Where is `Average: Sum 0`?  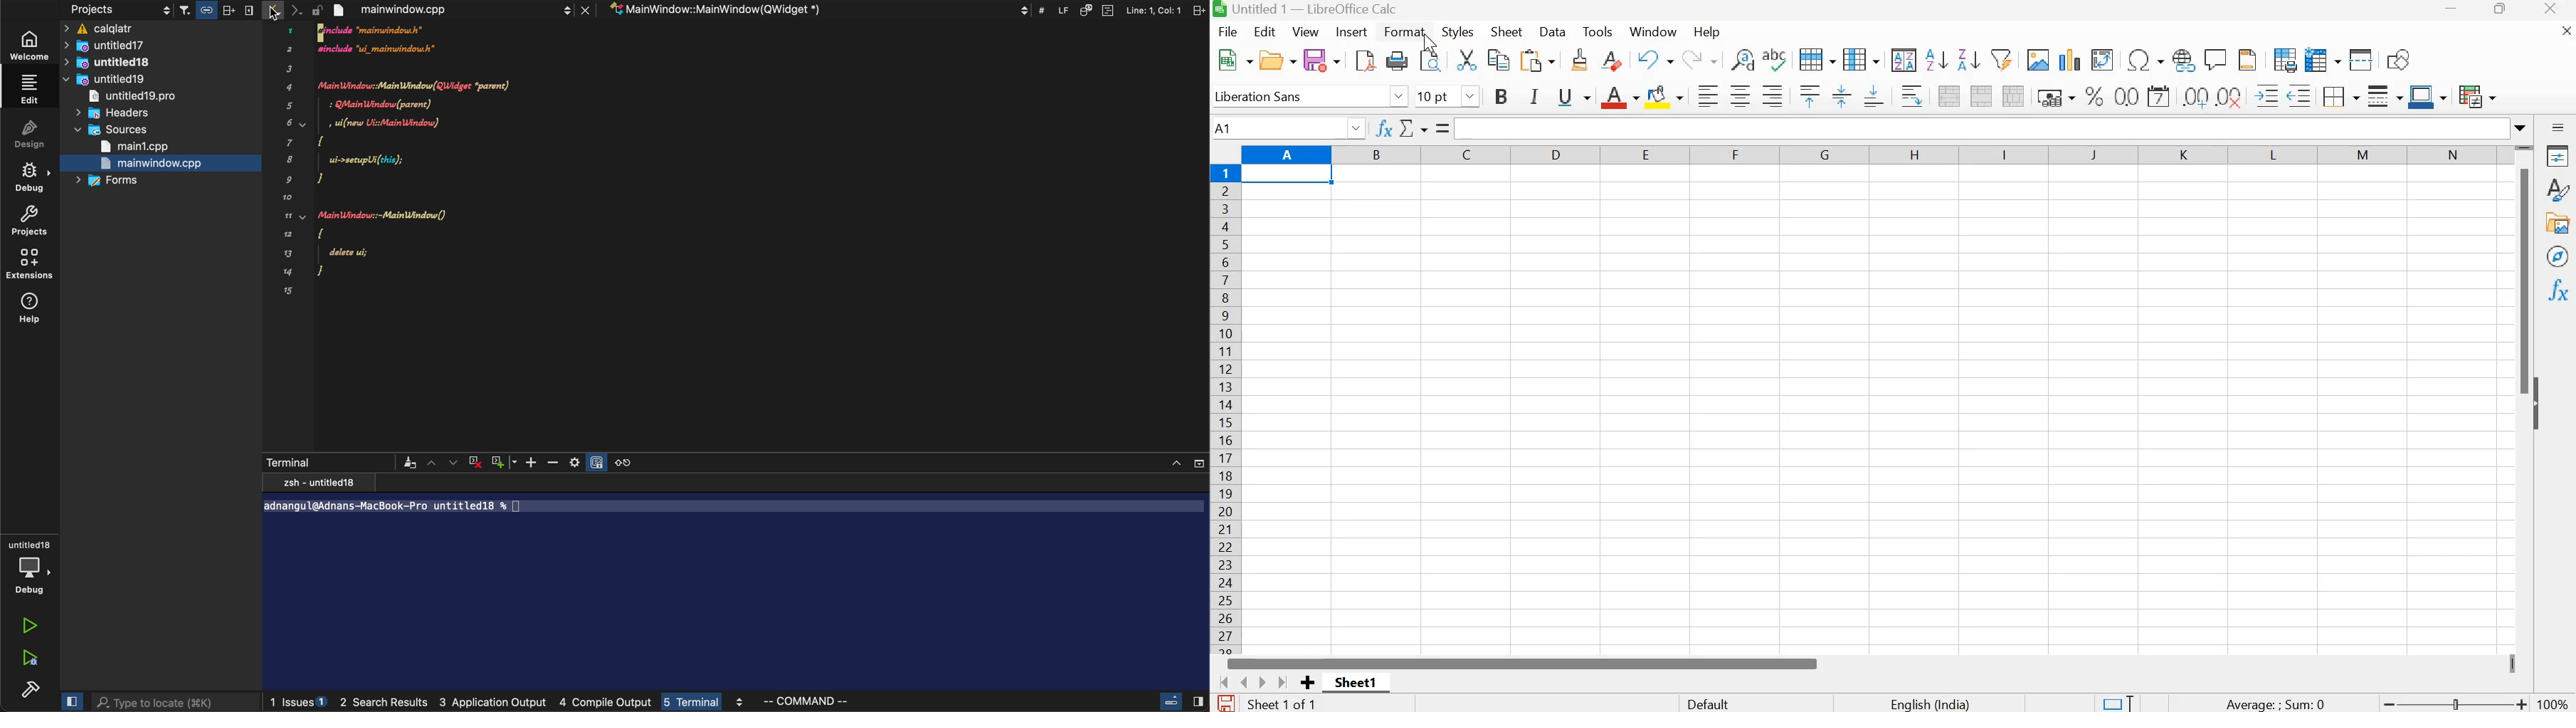
Average: Sum 0 is located at coordinates (2273, 703).